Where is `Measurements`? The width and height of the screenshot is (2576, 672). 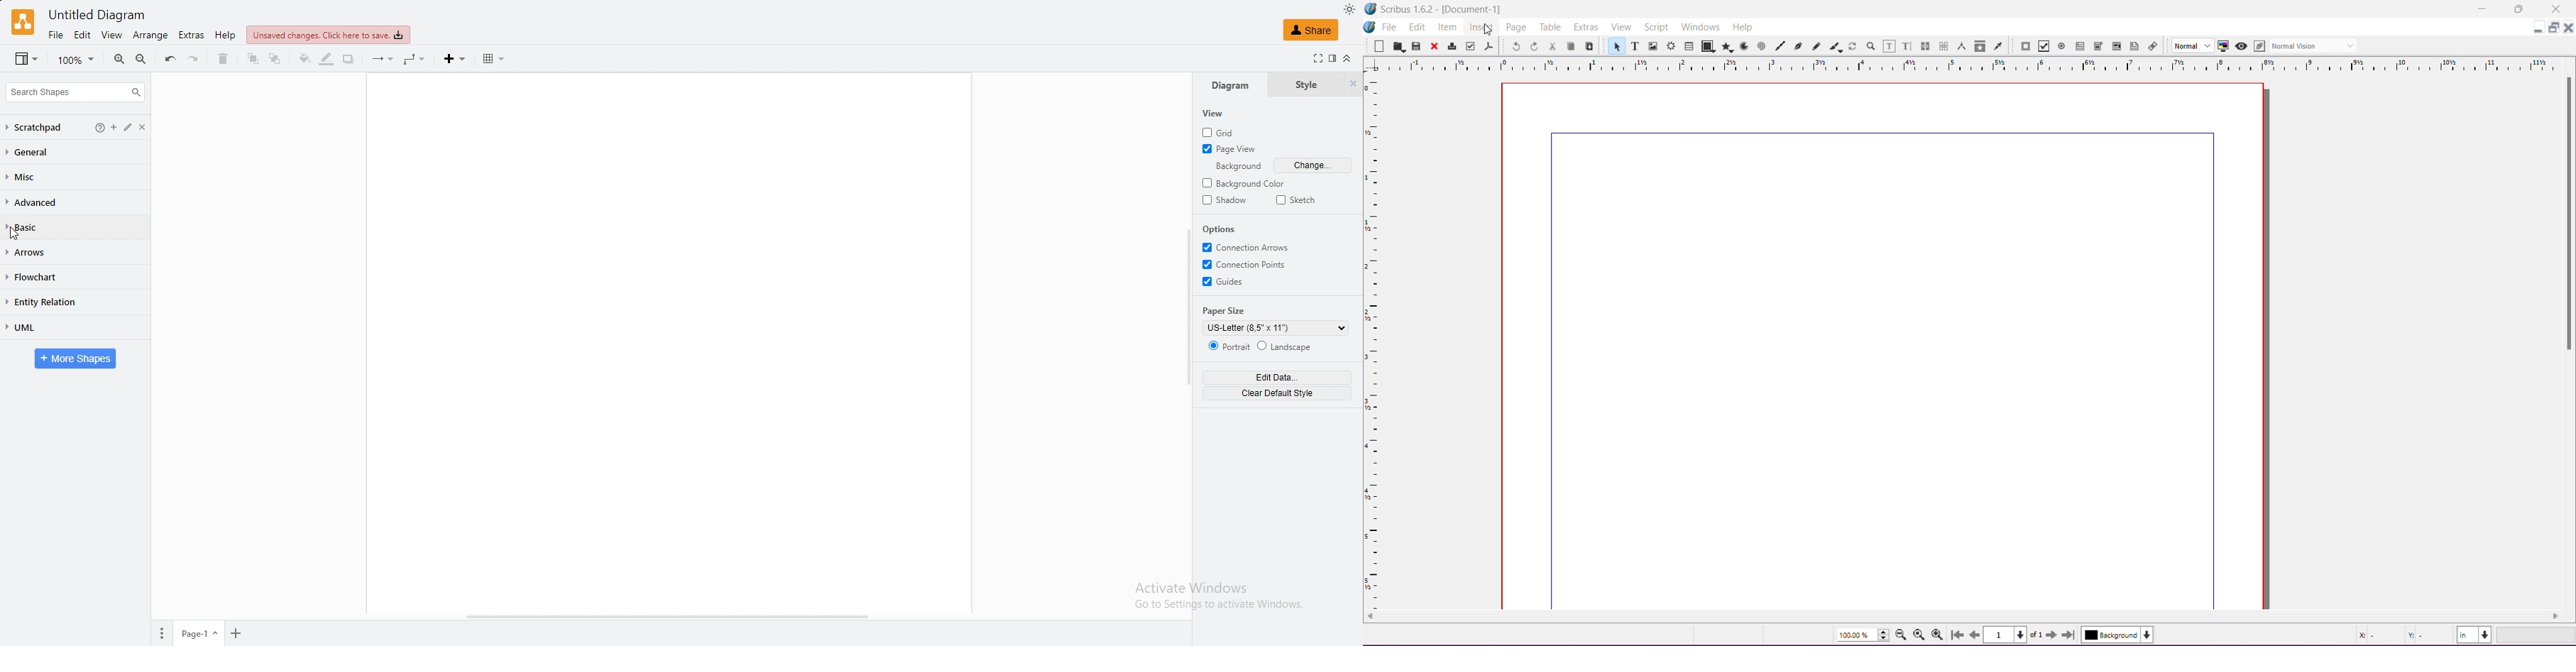
Measurements is located at coordinates (1962, 46).